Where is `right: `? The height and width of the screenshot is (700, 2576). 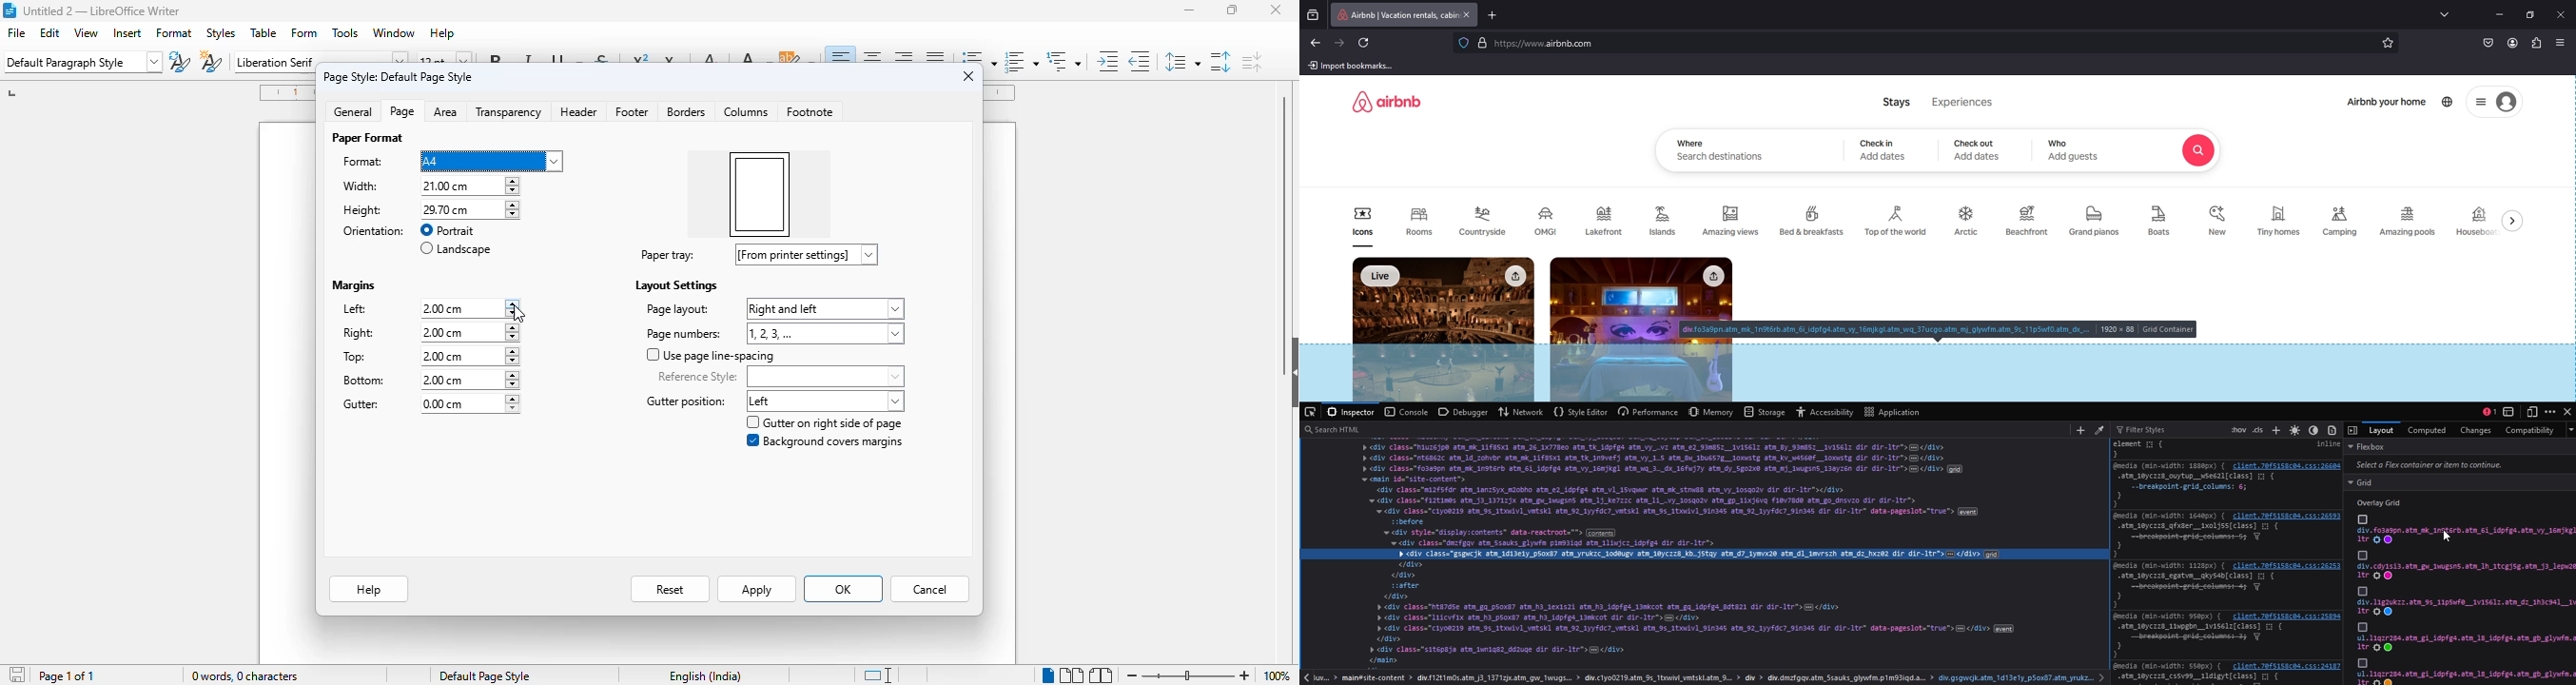
right:  is located at coordinates (359, 332).